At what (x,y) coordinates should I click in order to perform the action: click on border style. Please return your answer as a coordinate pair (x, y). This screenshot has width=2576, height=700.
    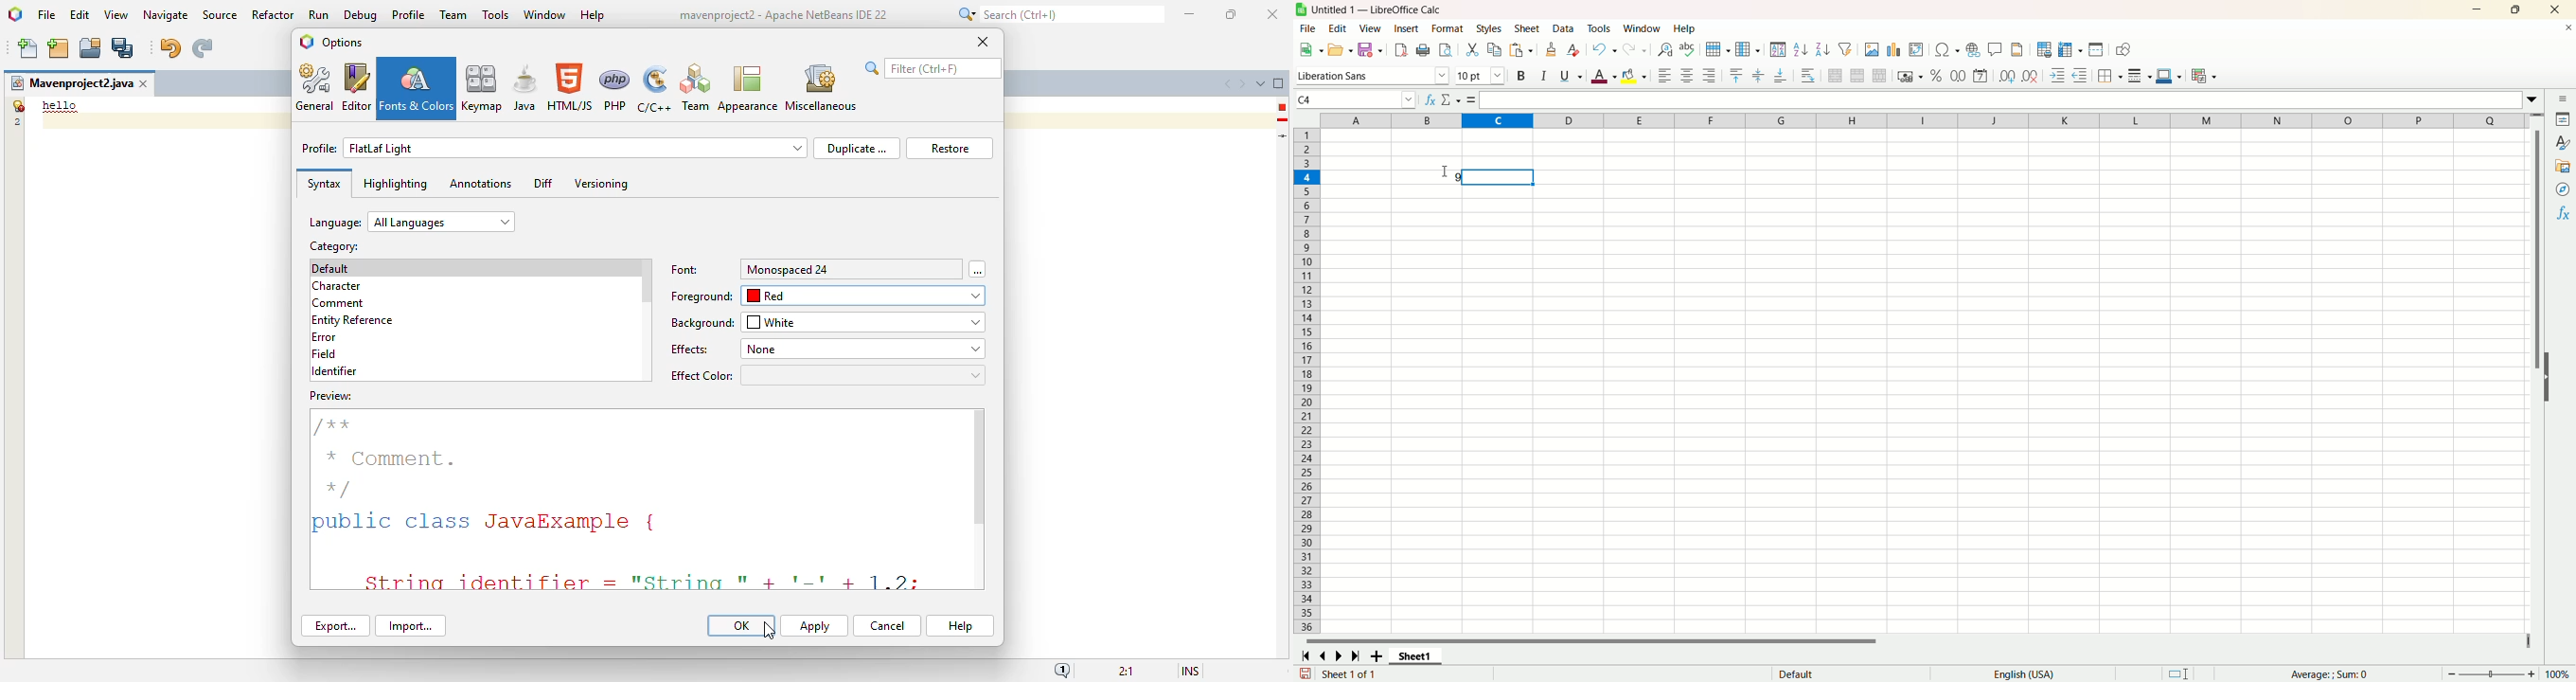
    Looking at the image, I should click on (2140, 78).